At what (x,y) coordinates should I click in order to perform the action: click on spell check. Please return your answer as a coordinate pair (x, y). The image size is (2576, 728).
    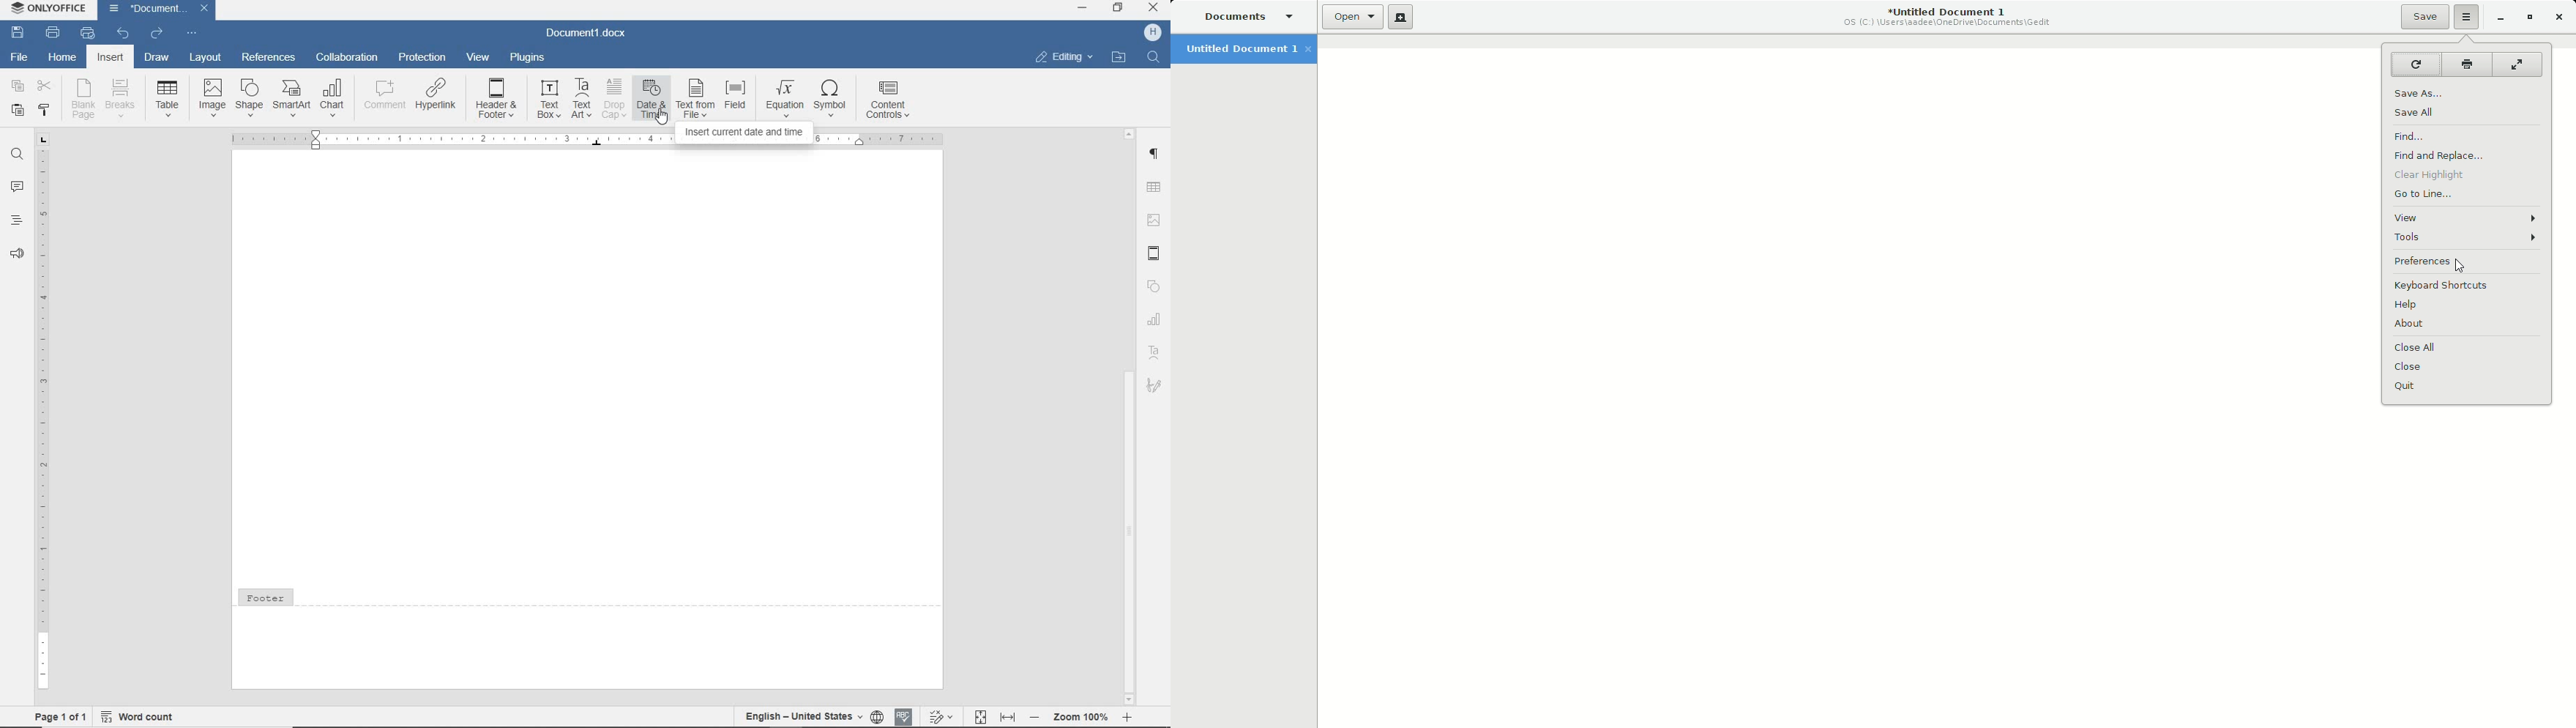
    Looking at the image, I should click on (905, 718).